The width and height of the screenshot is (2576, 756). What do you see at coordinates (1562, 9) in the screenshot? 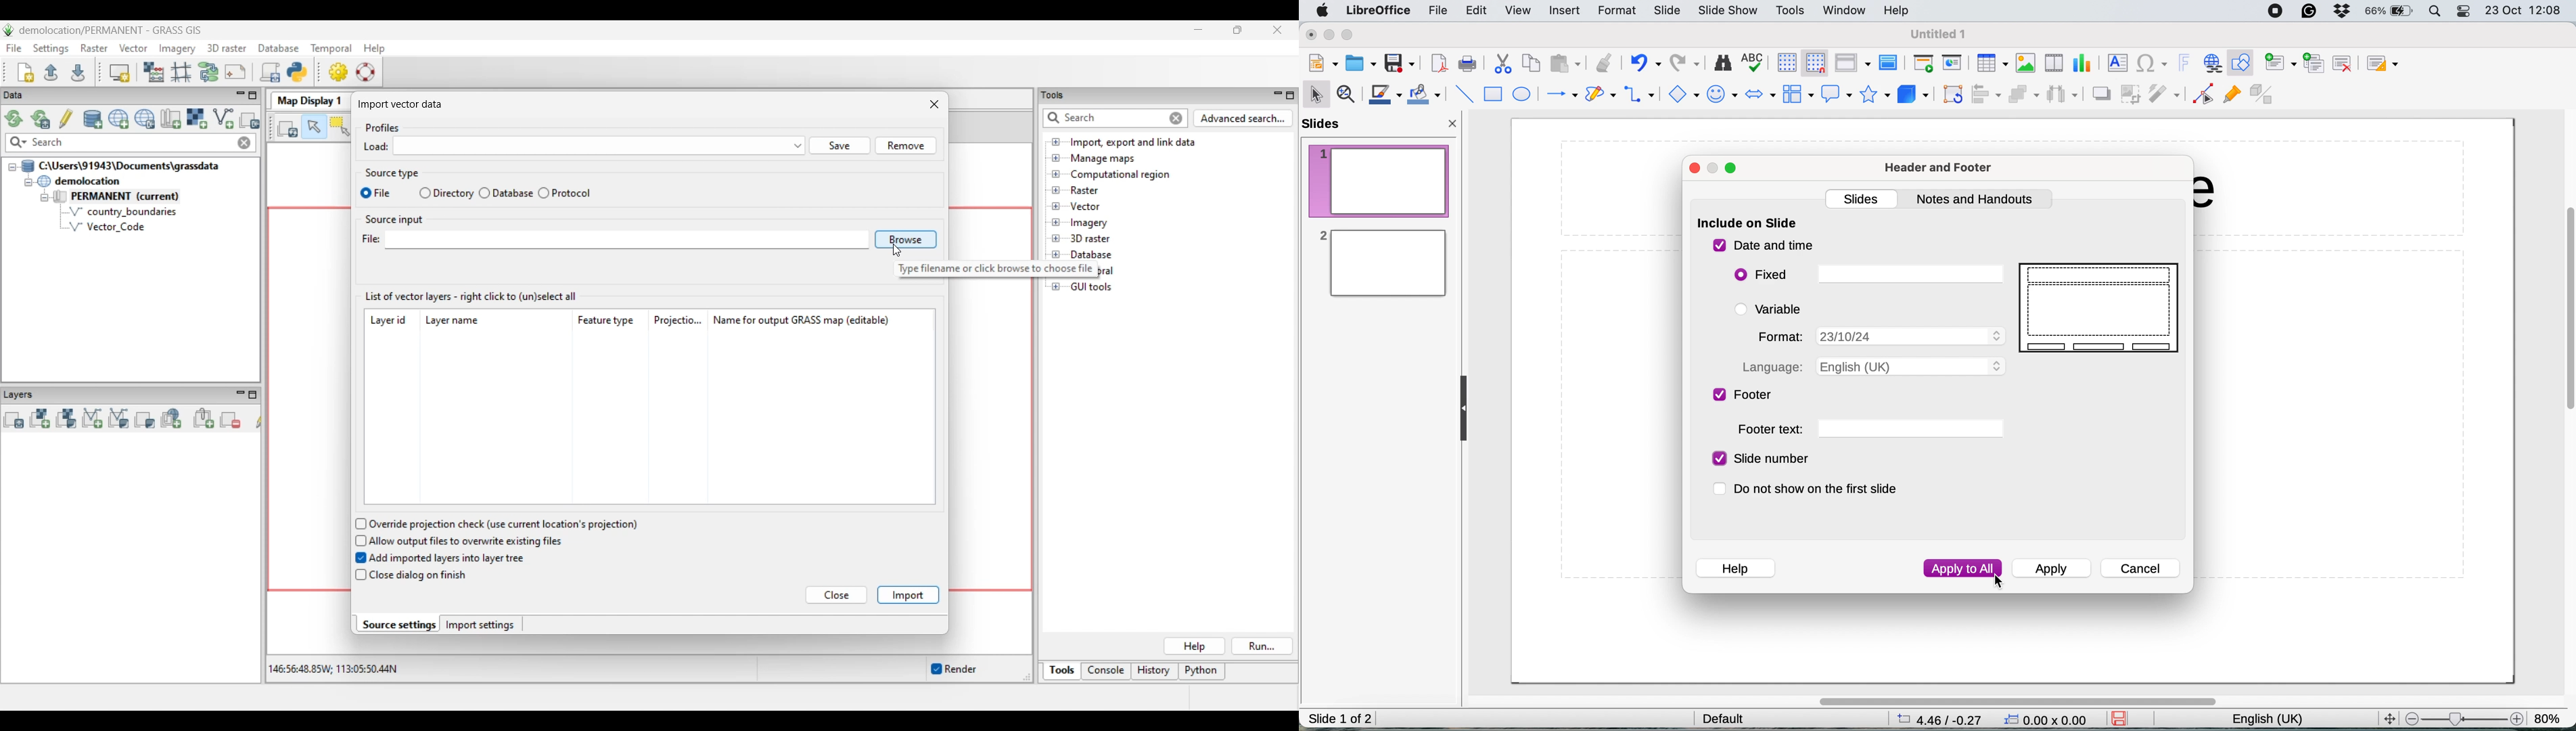
I see `insert` at bounding box center [1562, 9].